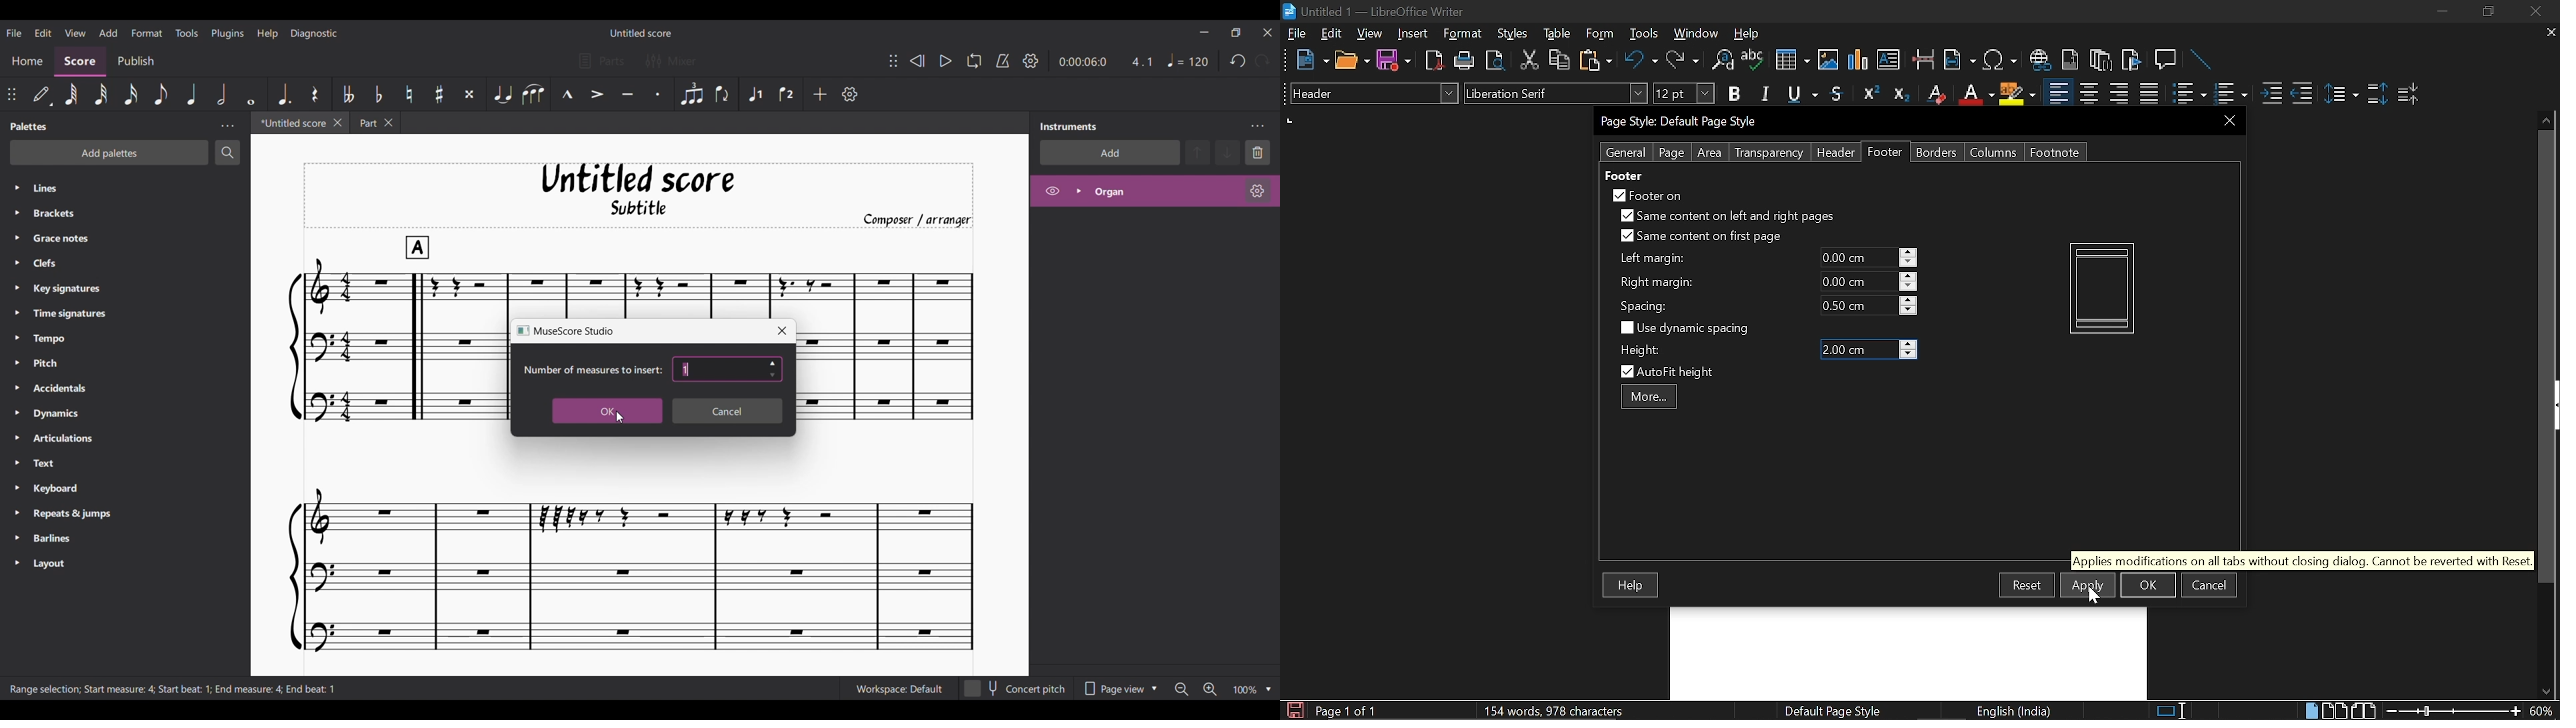  I want to click on Cut, so click(1530, 60).